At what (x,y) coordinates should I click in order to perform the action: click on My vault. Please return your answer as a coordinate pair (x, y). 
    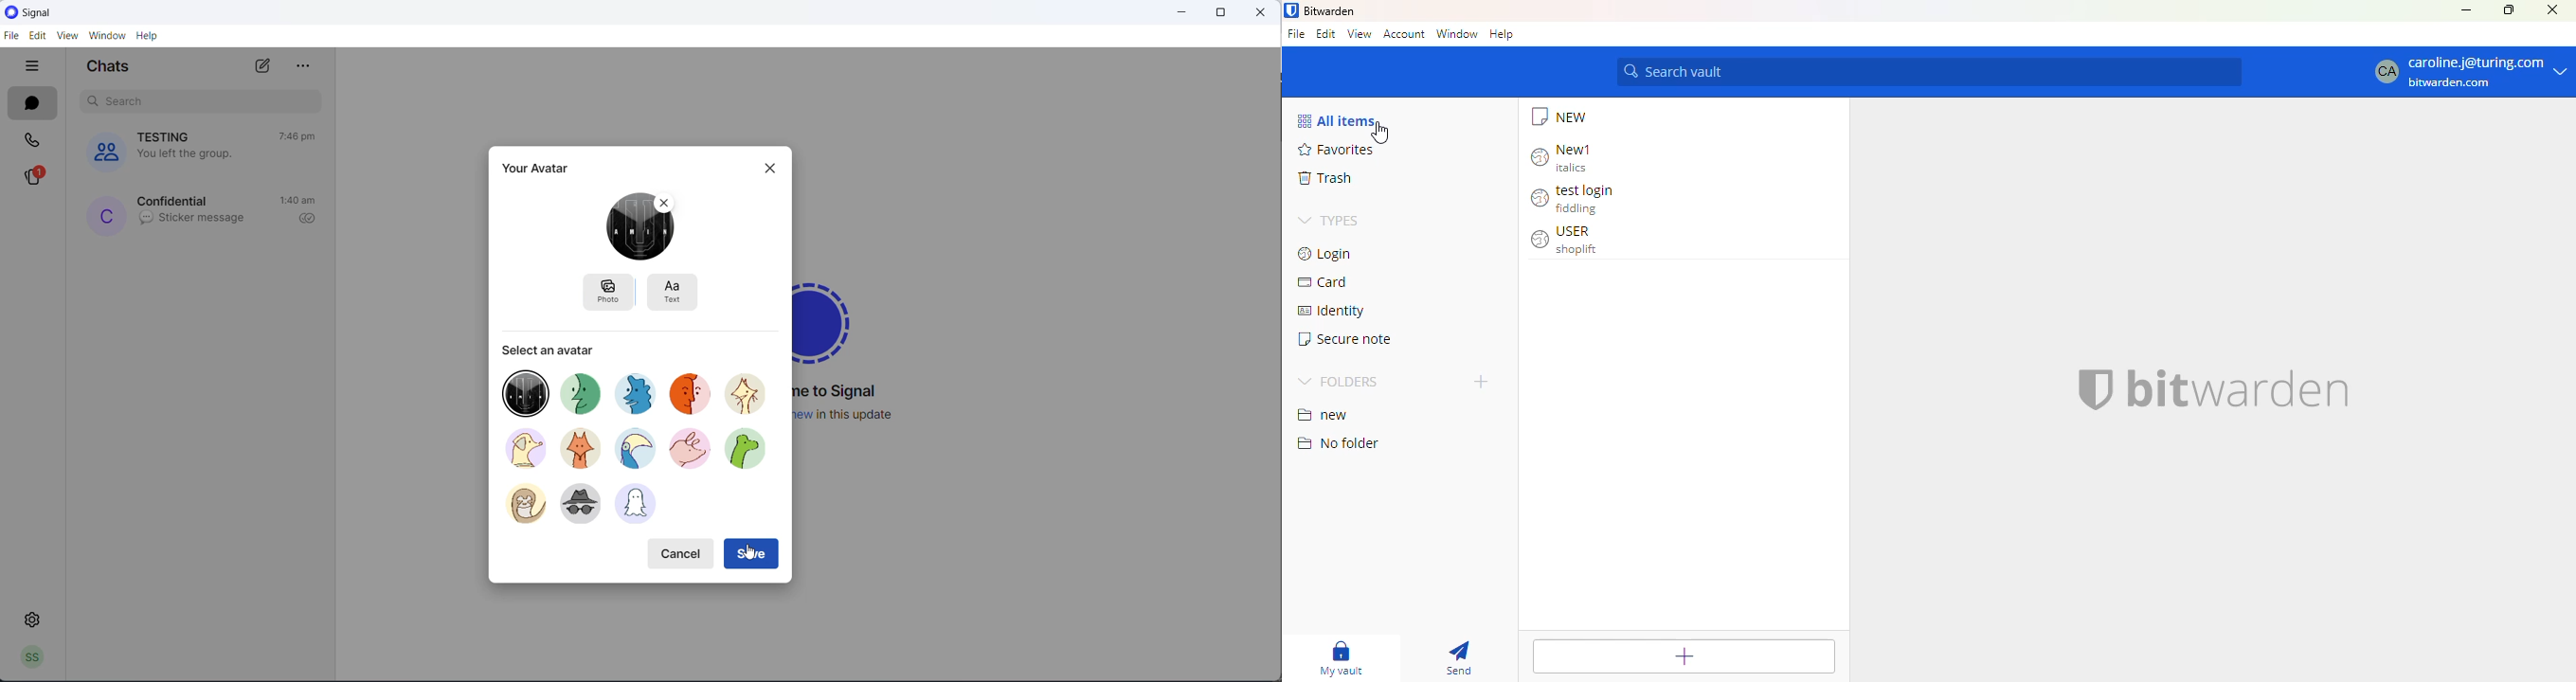
    Looking at the image, I should click on (1343, 655).